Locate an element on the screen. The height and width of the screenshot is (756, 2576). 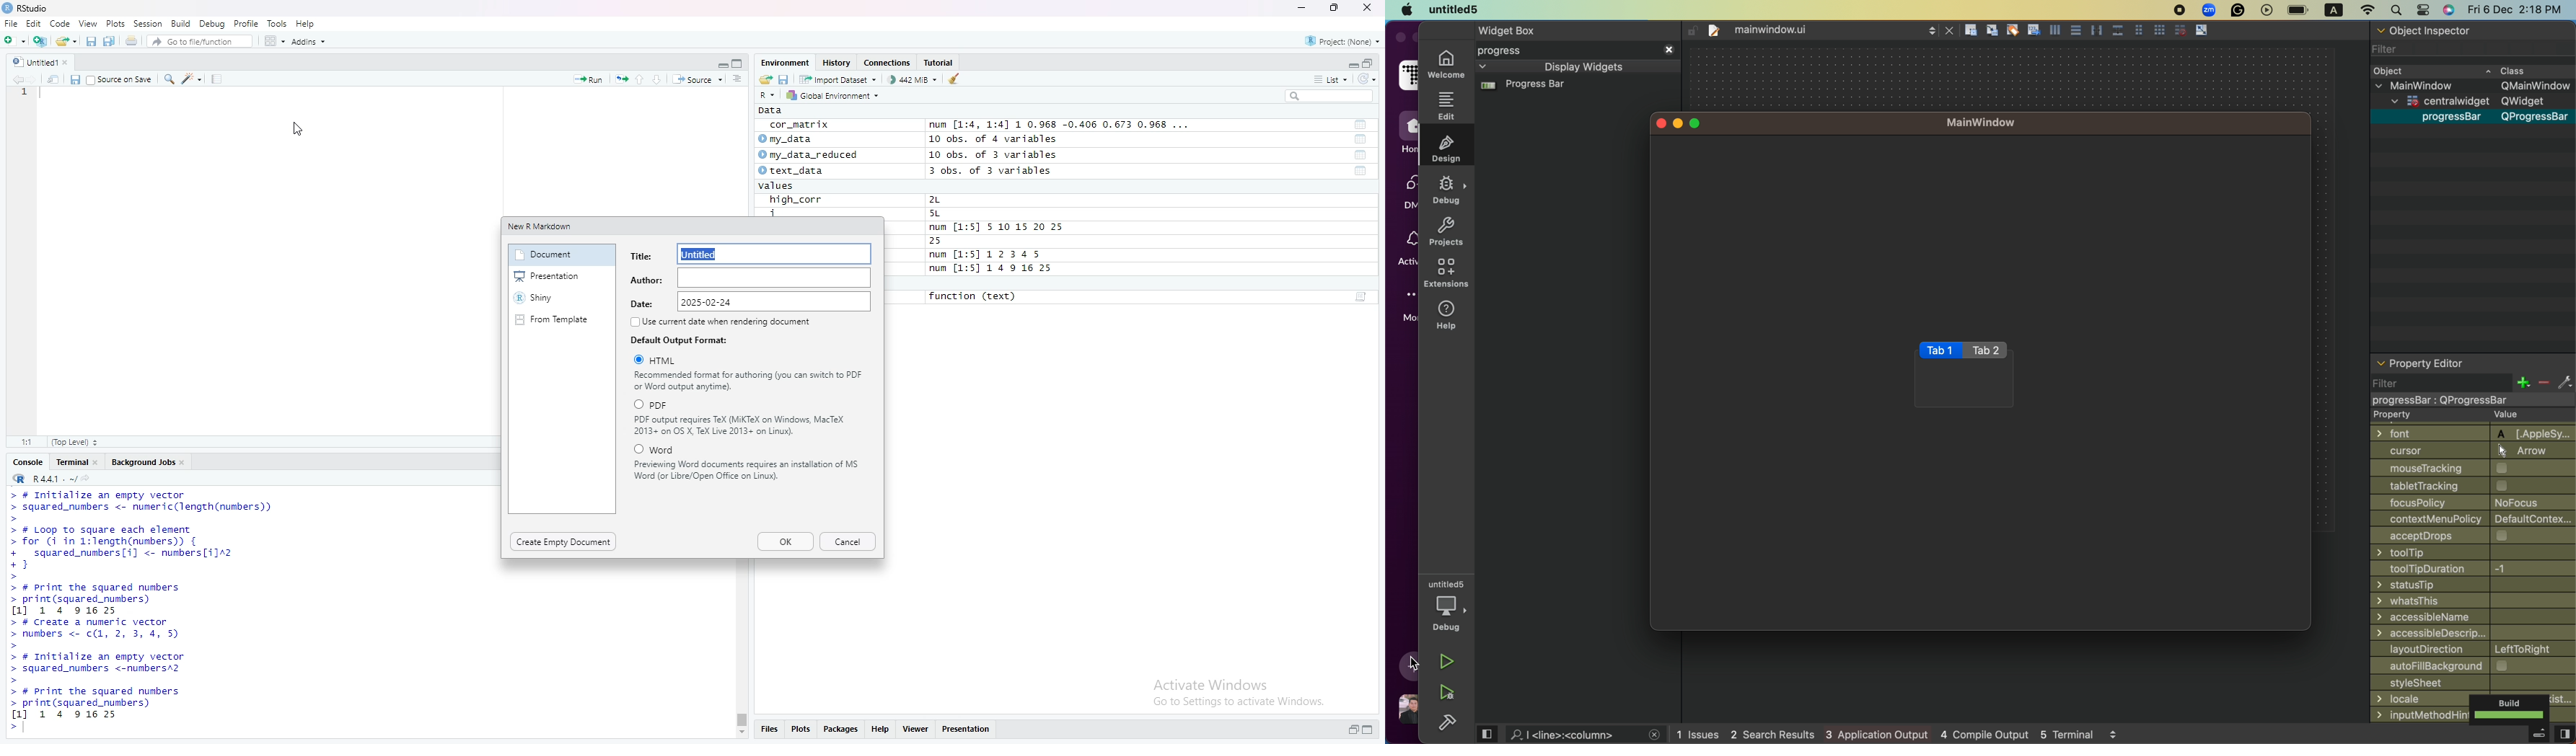
progressBar is located at coordinates (2493, 117).